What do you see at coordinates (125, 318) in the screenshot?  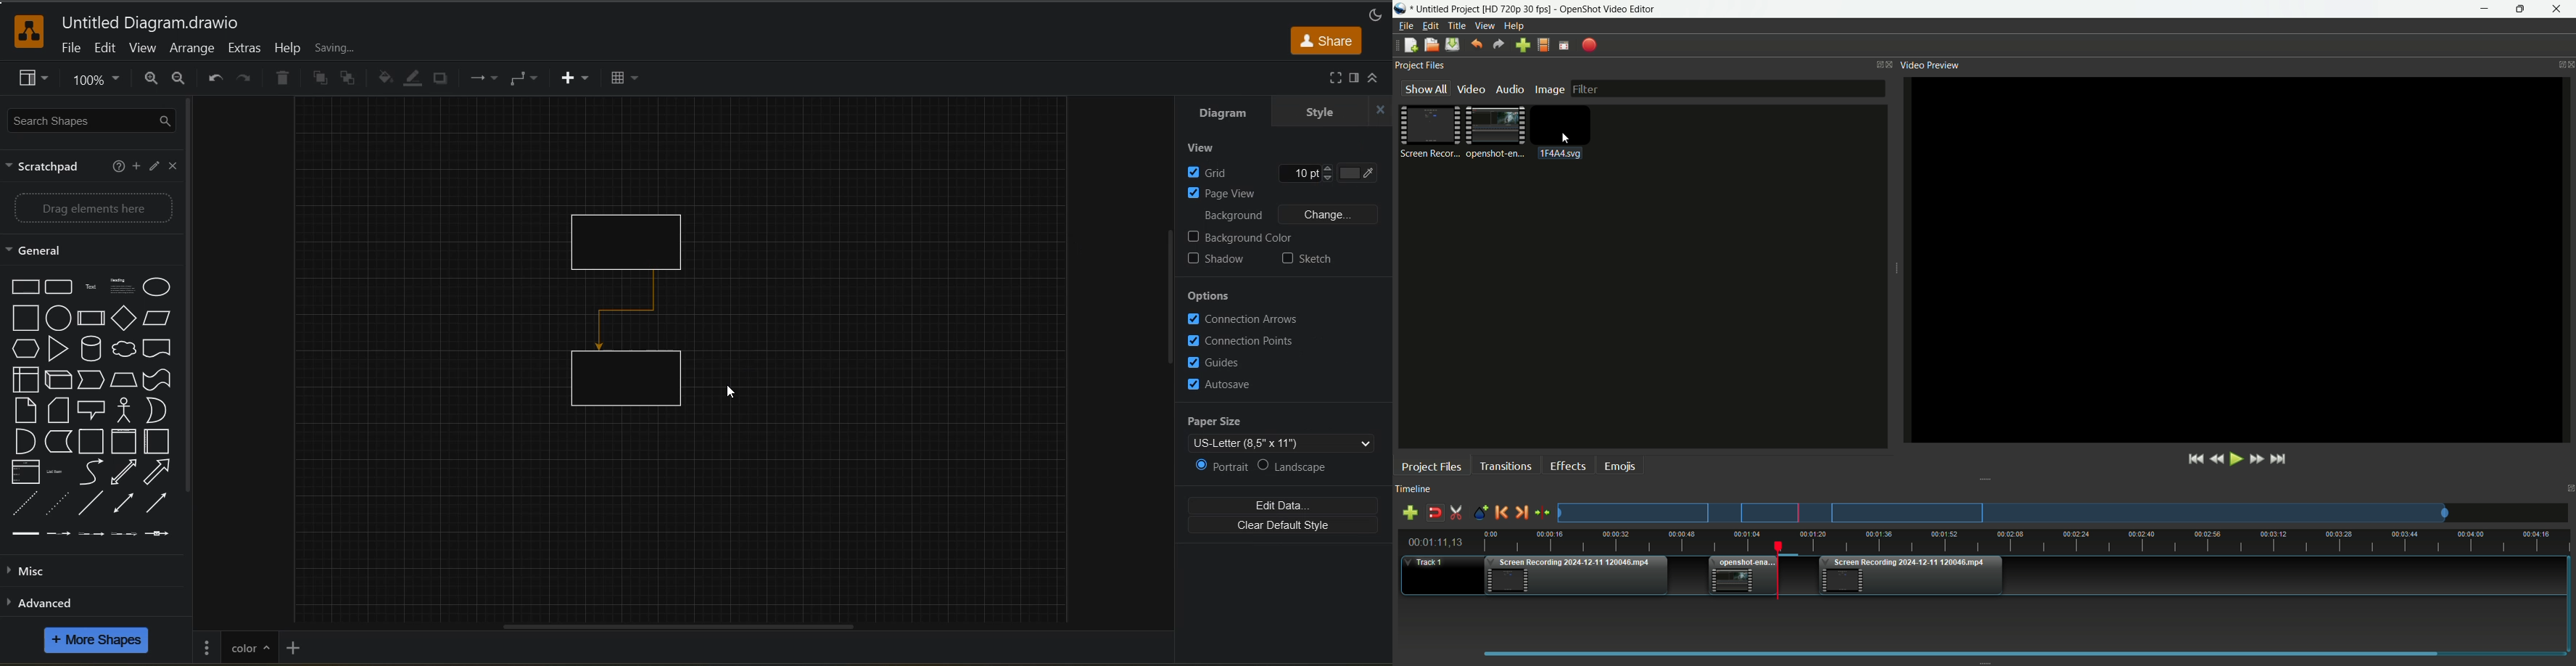 I see `Diamond` at bounding box center [125, 318].